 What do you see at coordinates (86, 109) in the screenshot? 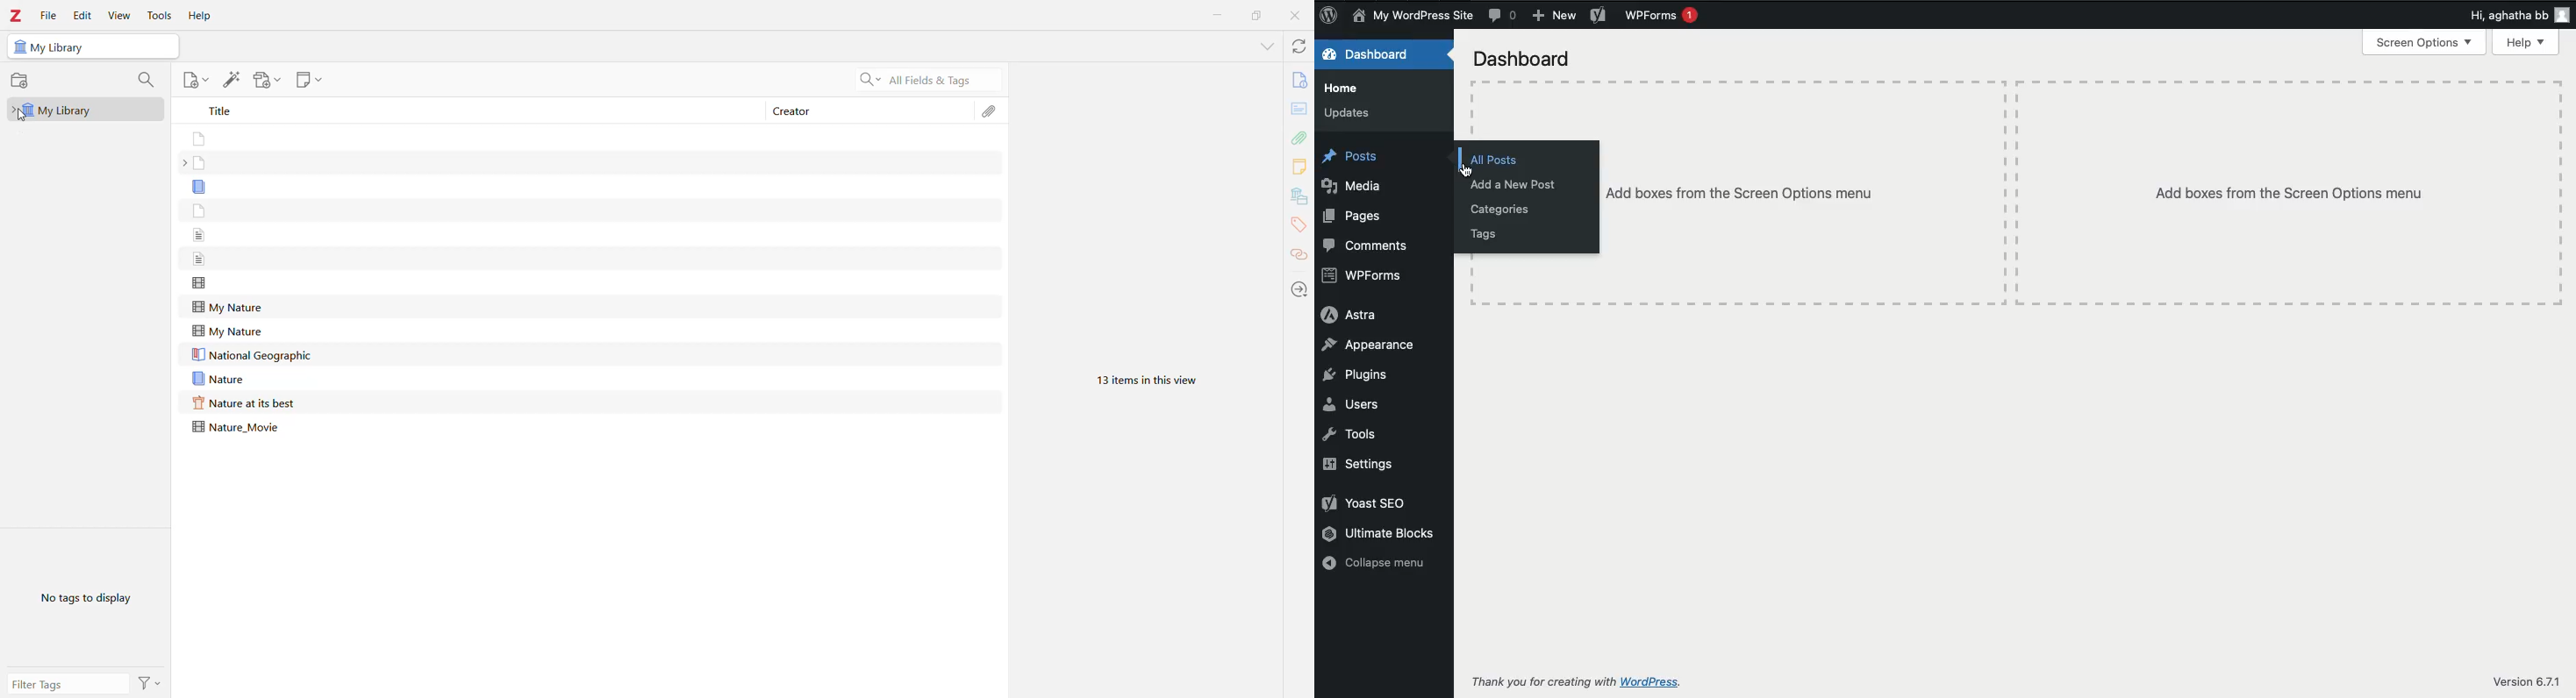
I see `My Library` at bounding box center [86, 109].